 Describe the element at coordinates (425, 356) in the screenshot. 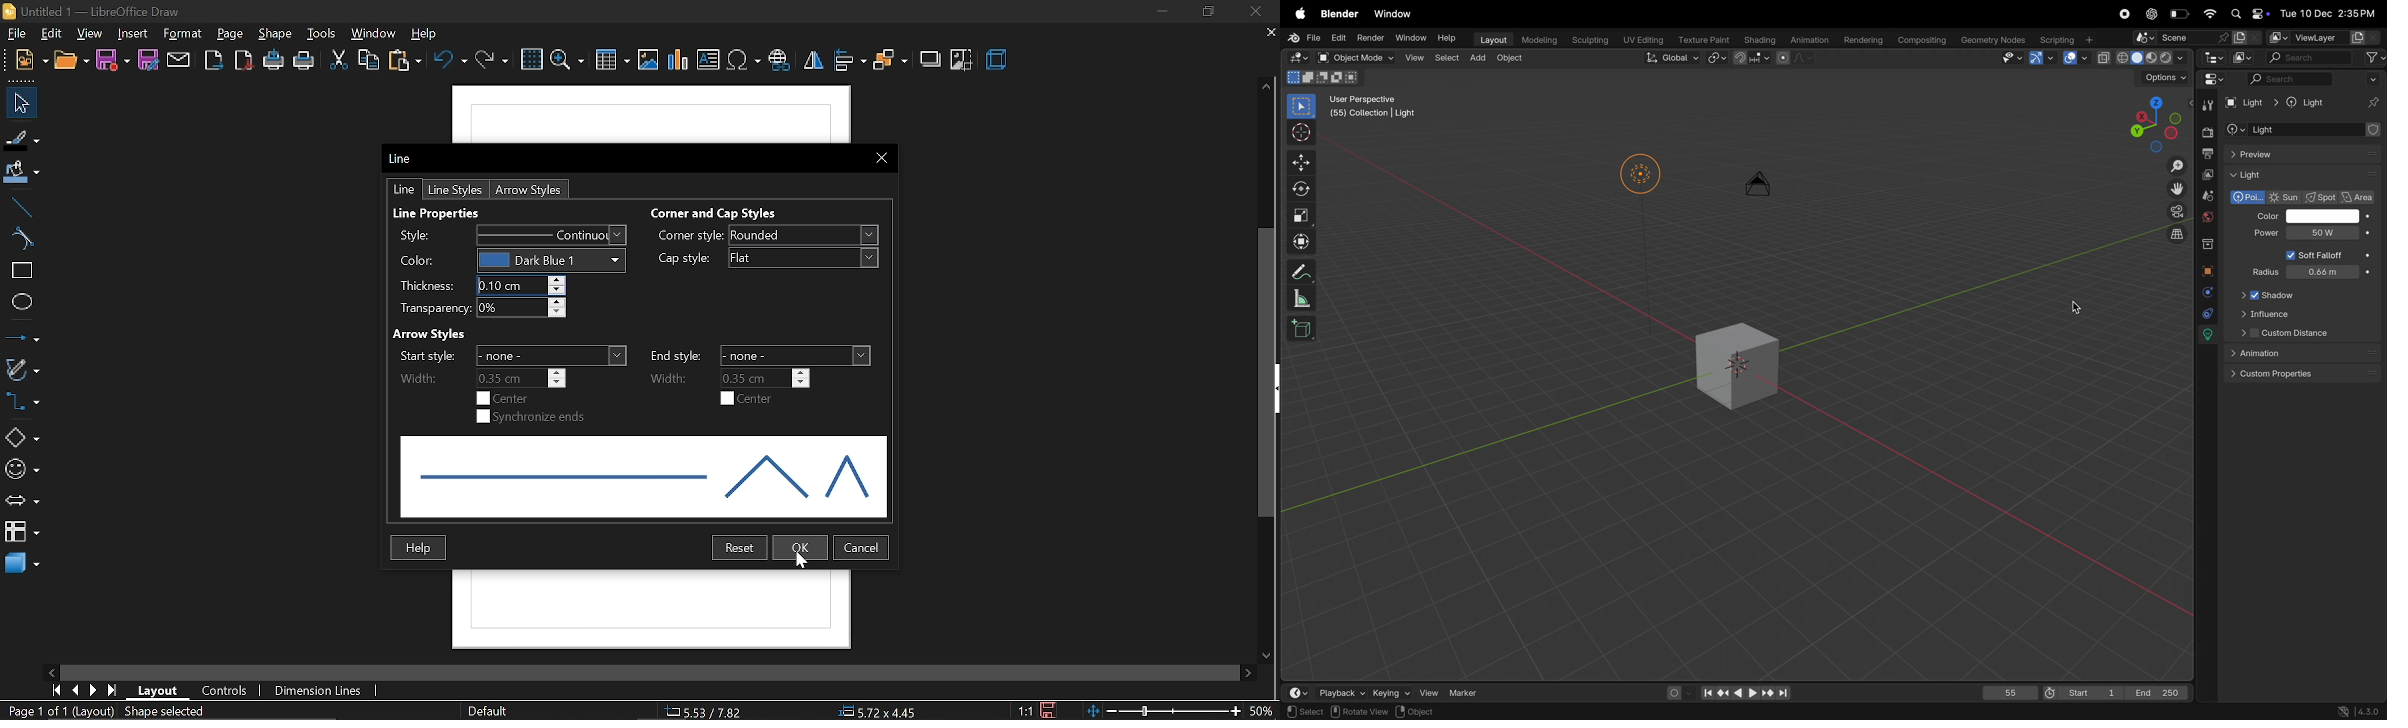

I see `Start style:` at that location.